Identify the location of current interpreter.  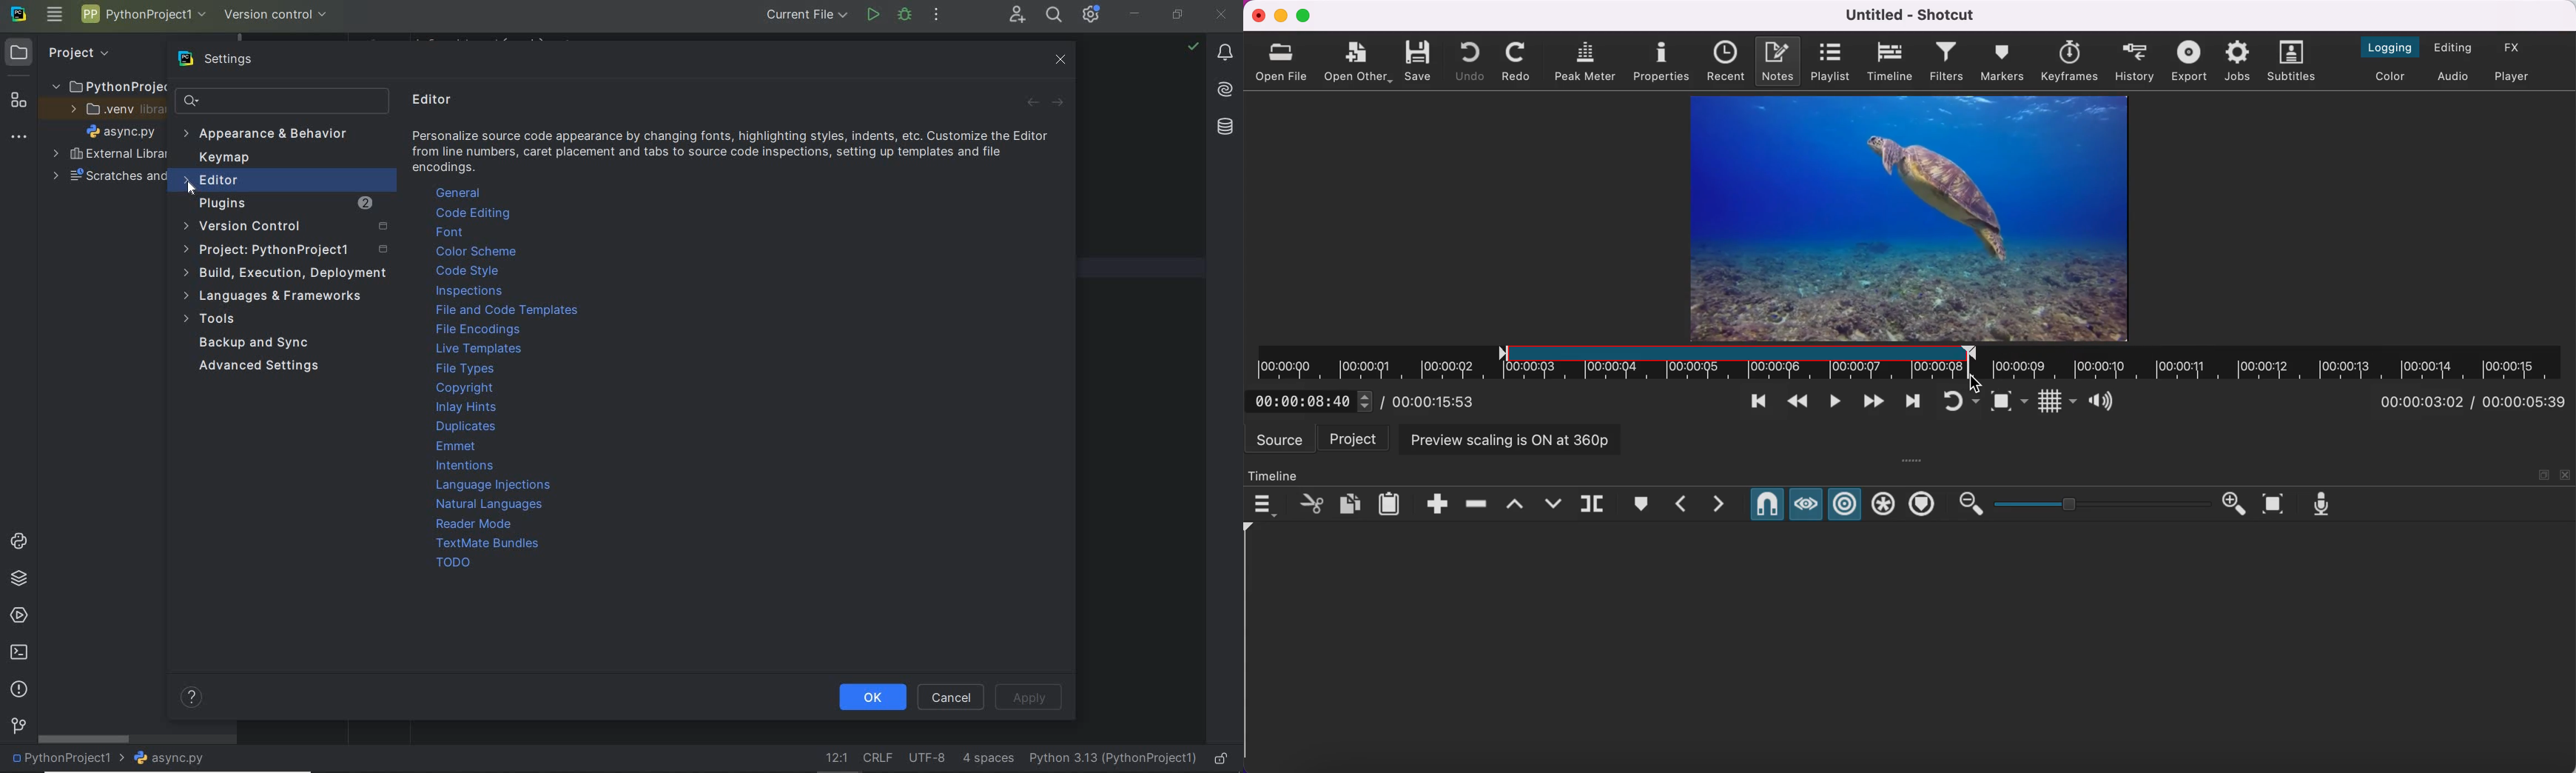
(1112, 757).